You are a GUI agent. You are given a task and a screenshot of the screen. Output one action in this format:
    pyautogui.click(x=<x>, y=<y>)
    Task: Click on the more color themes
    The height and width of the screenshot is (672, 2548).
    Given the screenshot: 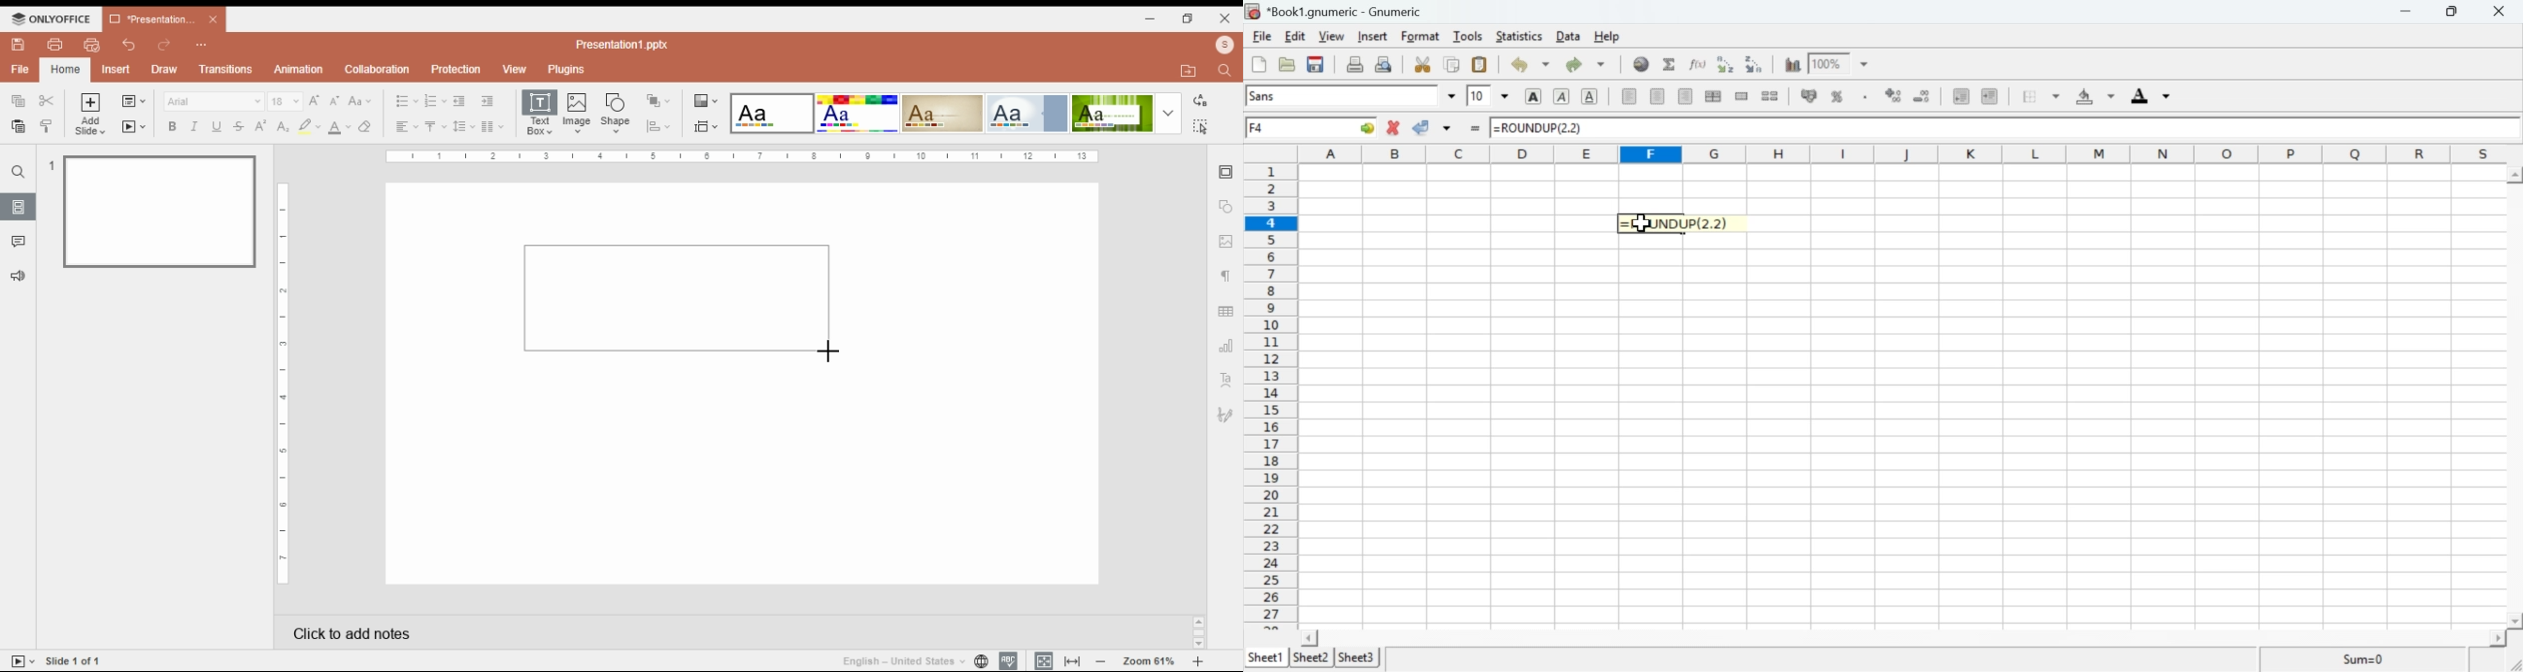 What is the action you would take?
    pyautogui.click(x=1168, y=113)
    